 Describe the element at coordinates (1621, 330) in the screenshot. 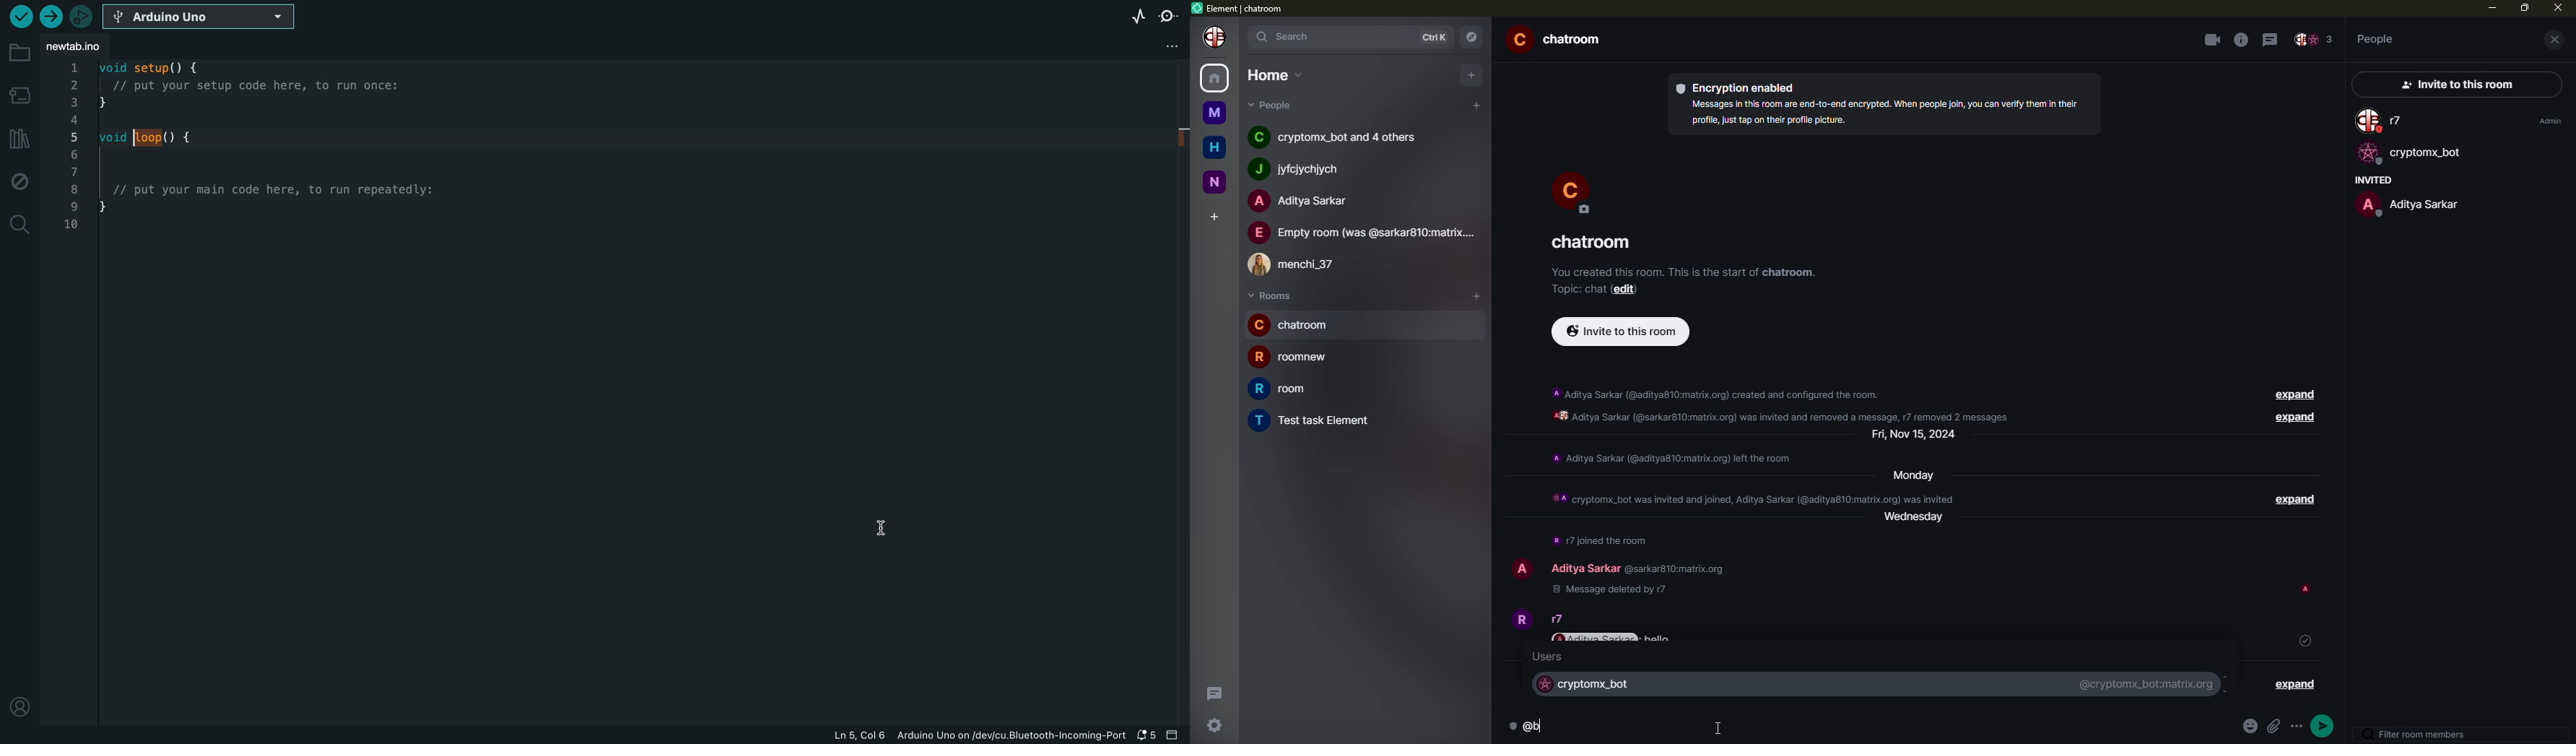

I see `invite to this room` at that location.